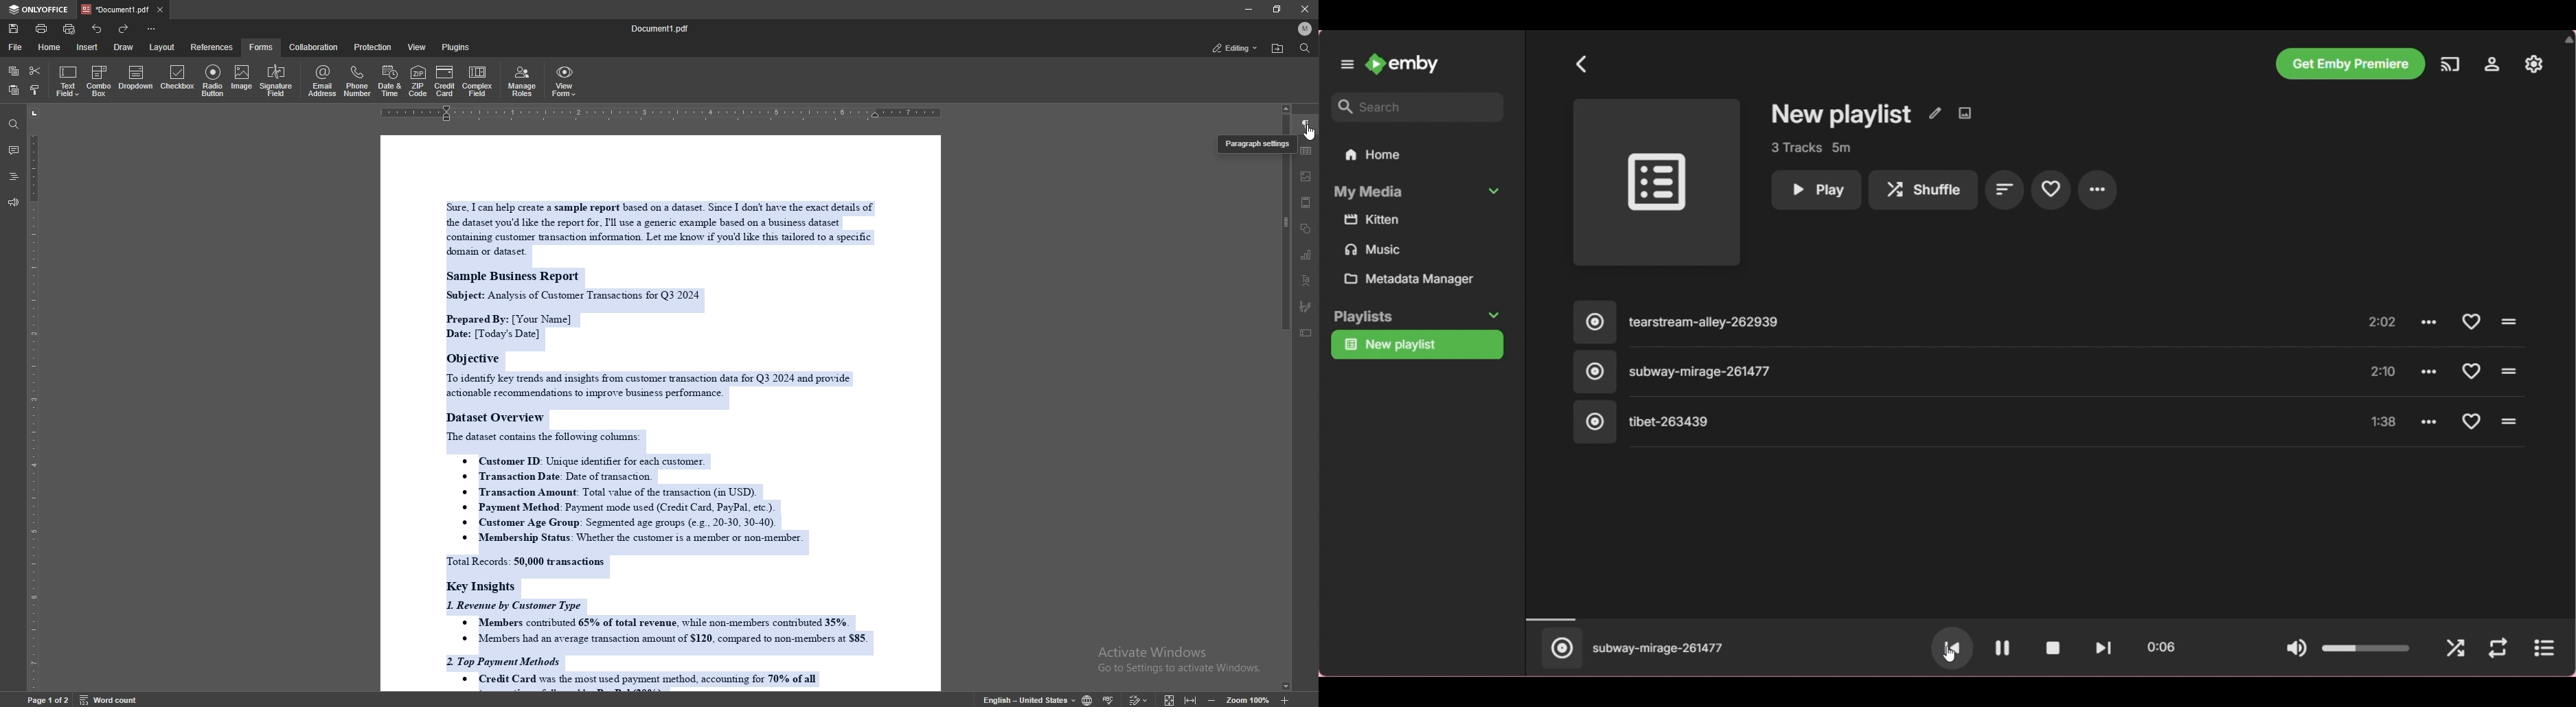  What do you see at coordinates (276, 82) in the screenshot?
I see `signature field` at bounding box center [276, 82].